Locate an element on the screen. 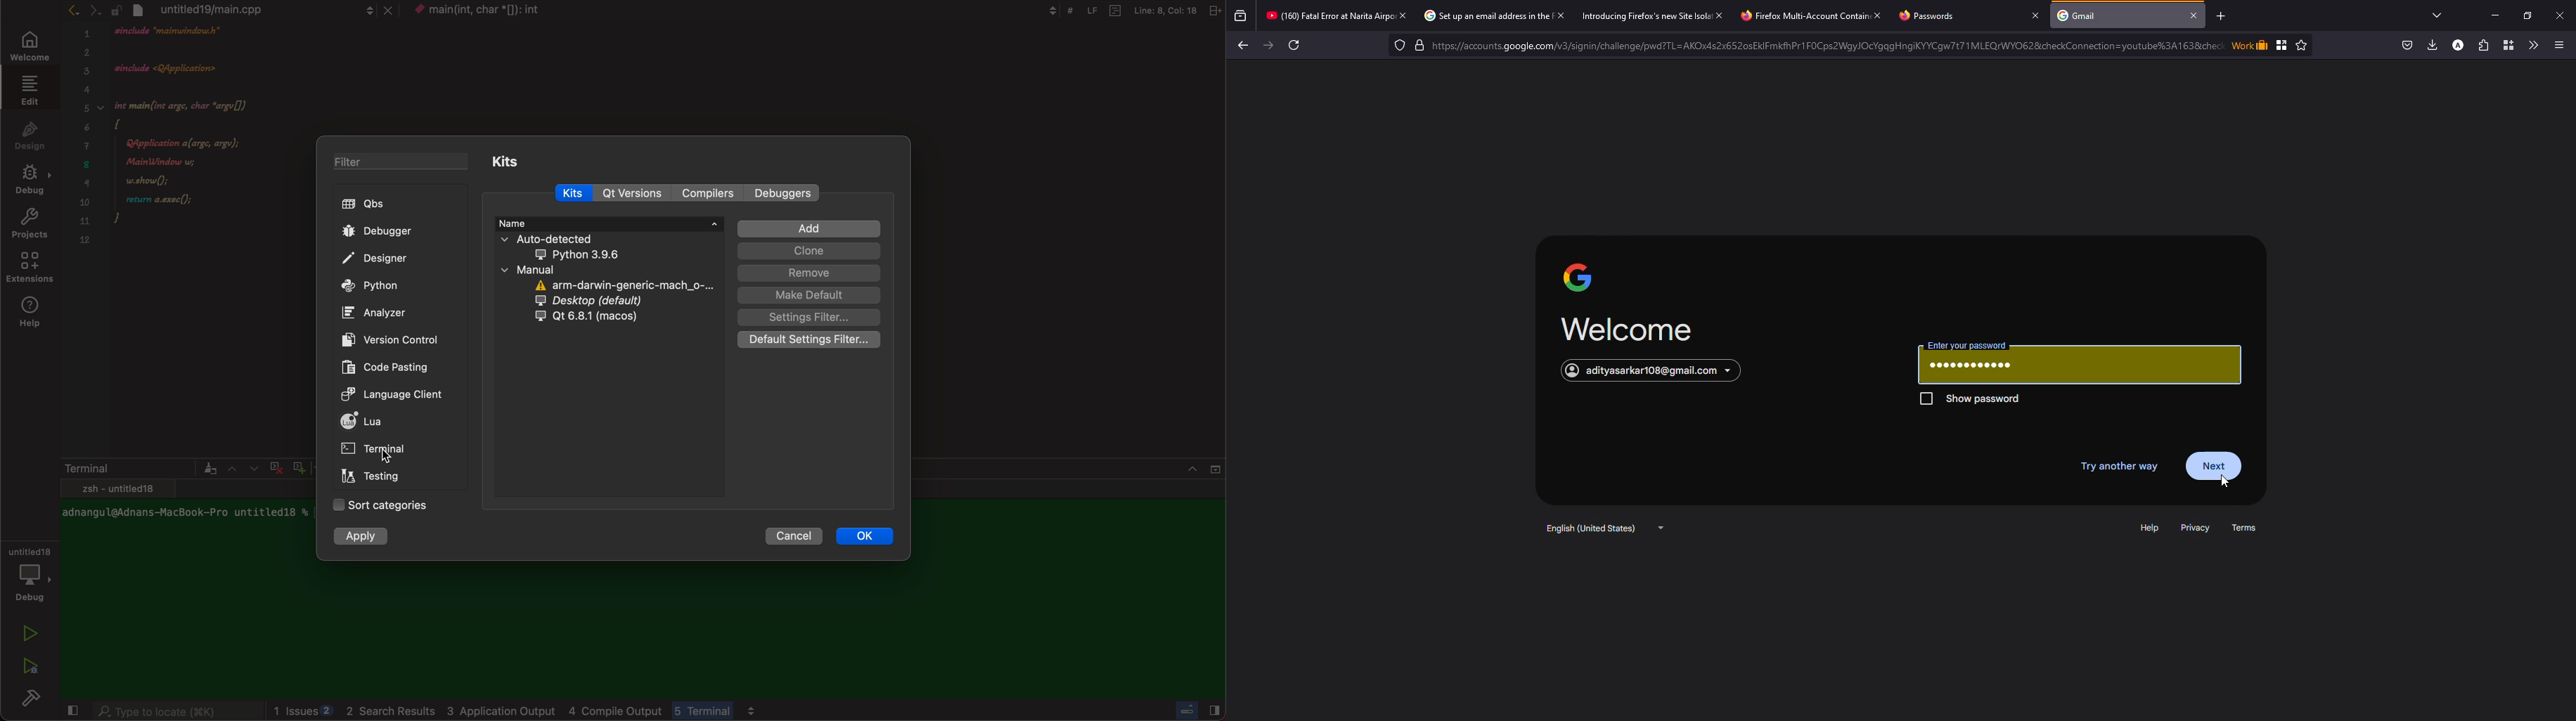  downloads is located at coordinates (2430, 45).